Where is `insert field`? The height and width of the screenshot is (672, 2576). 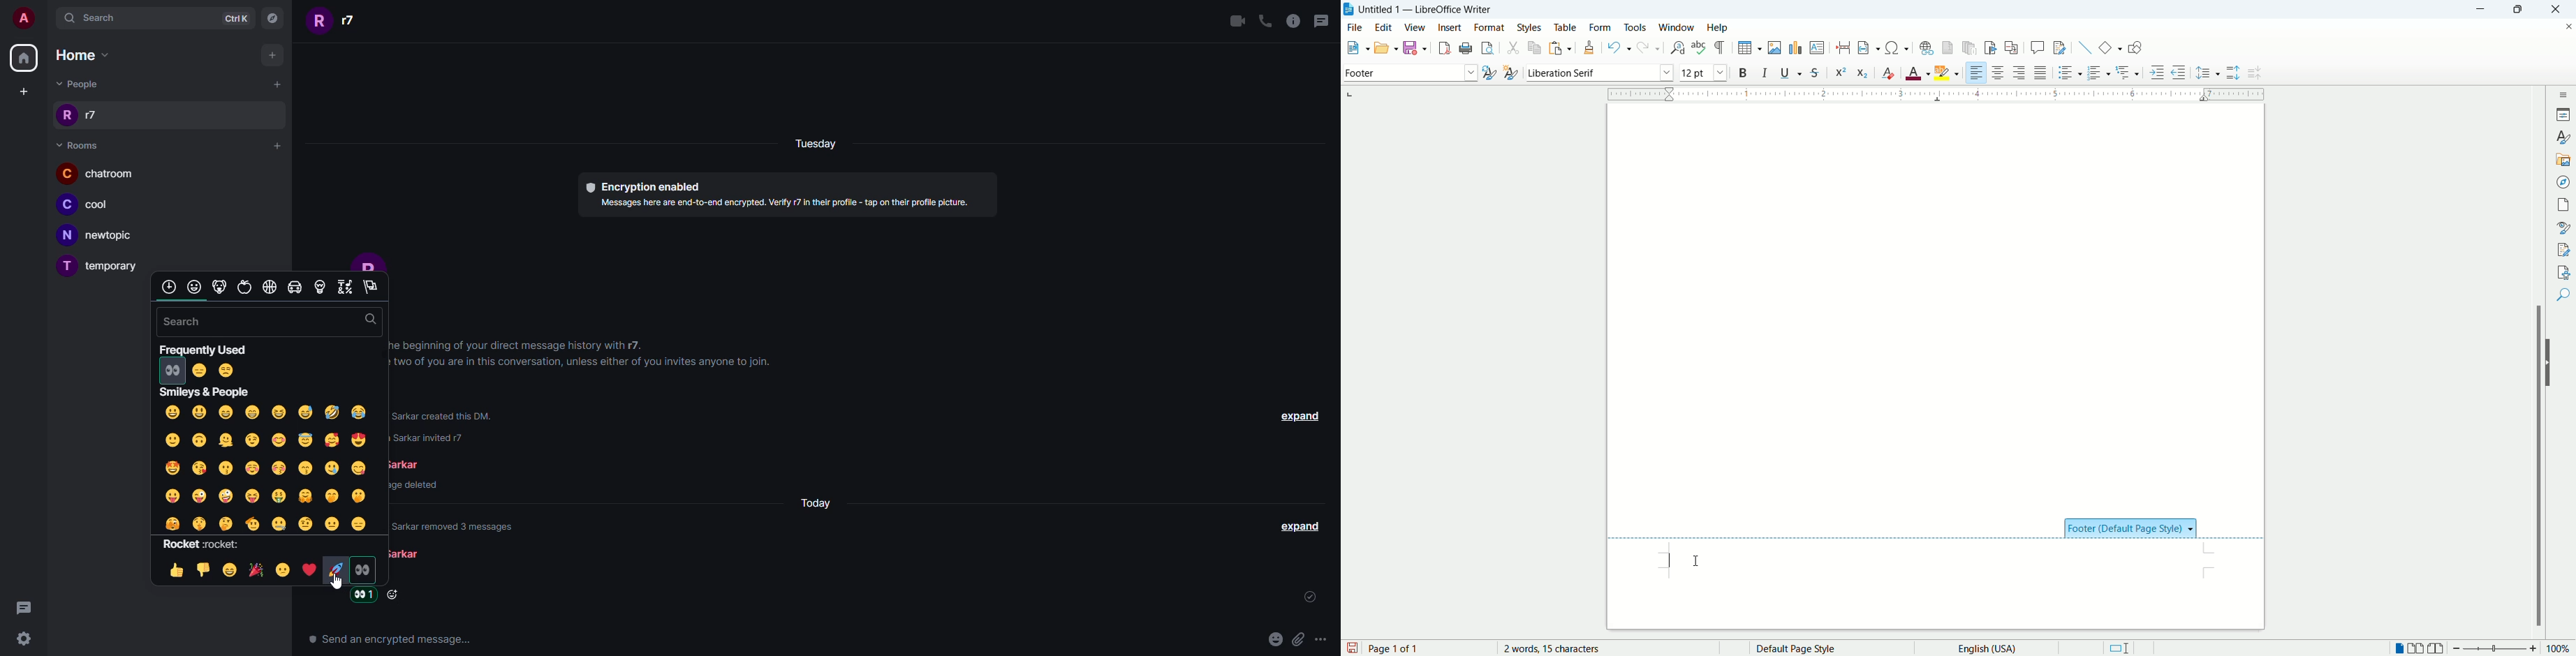
insert field is located at coordinates (1868, 48).